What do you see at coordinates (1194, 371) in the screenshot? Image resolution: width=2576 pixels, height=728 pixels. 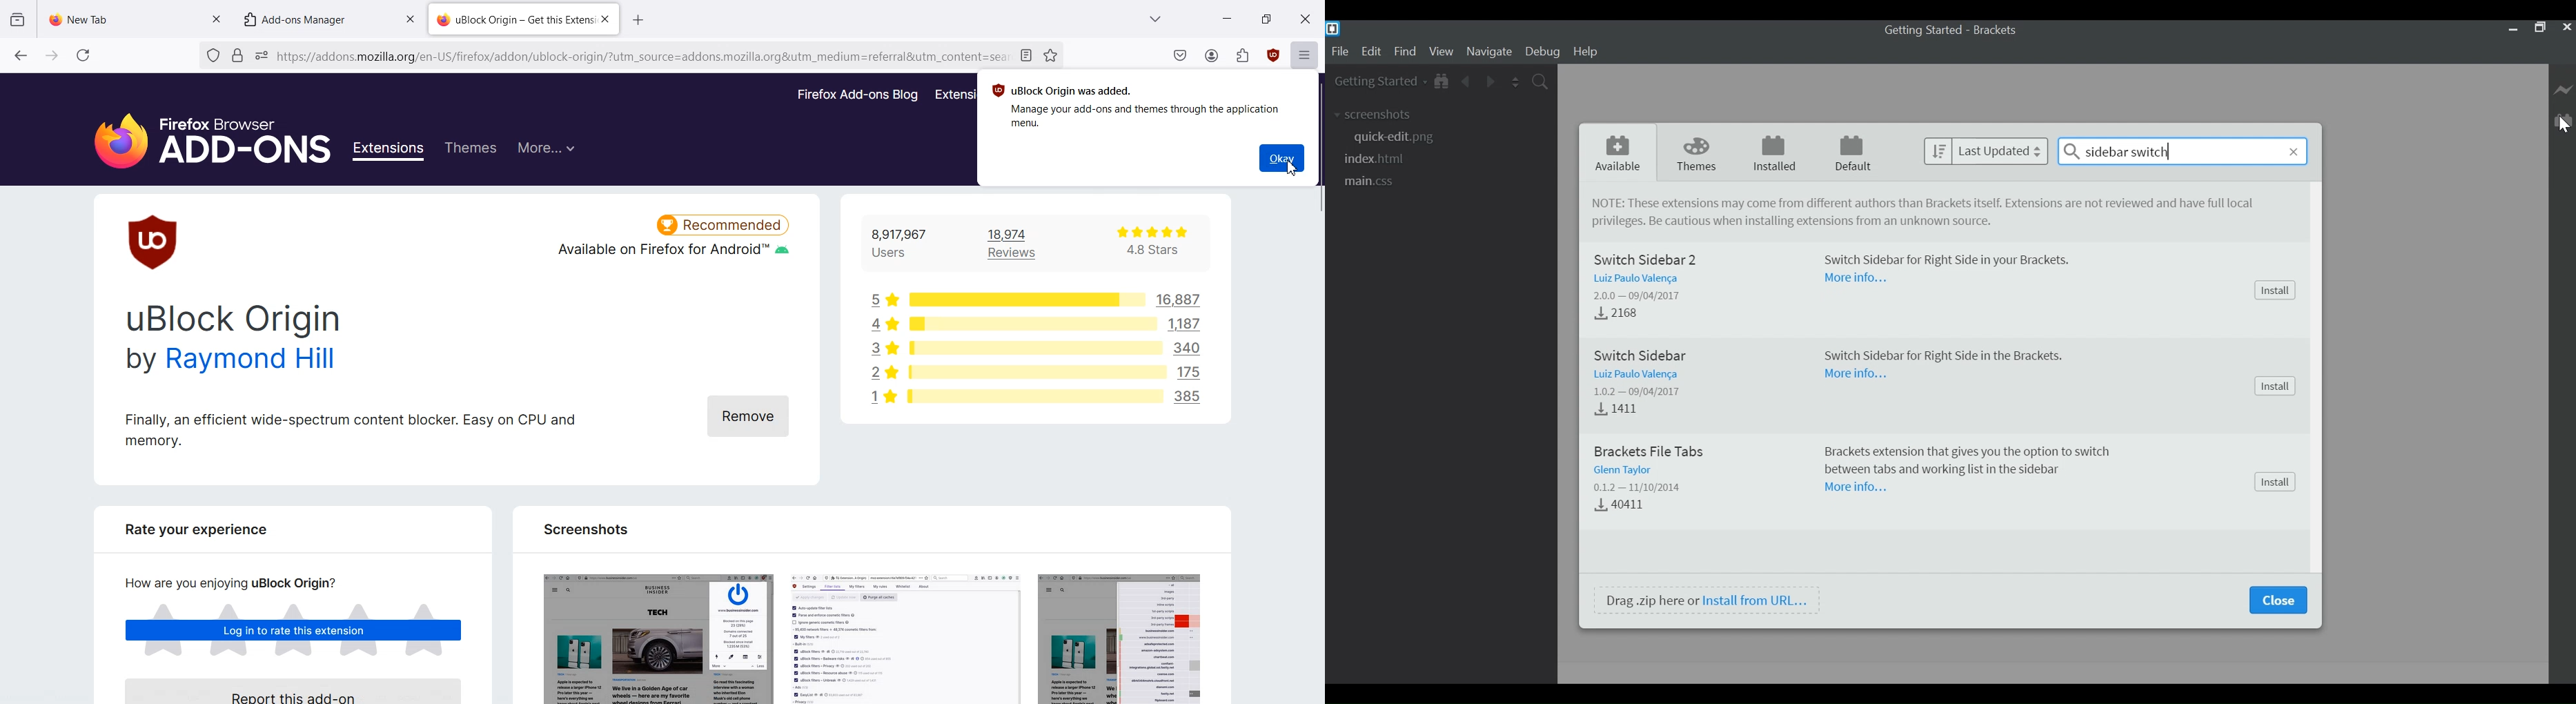 I see `175 users` at bounding box center [1194, 371].